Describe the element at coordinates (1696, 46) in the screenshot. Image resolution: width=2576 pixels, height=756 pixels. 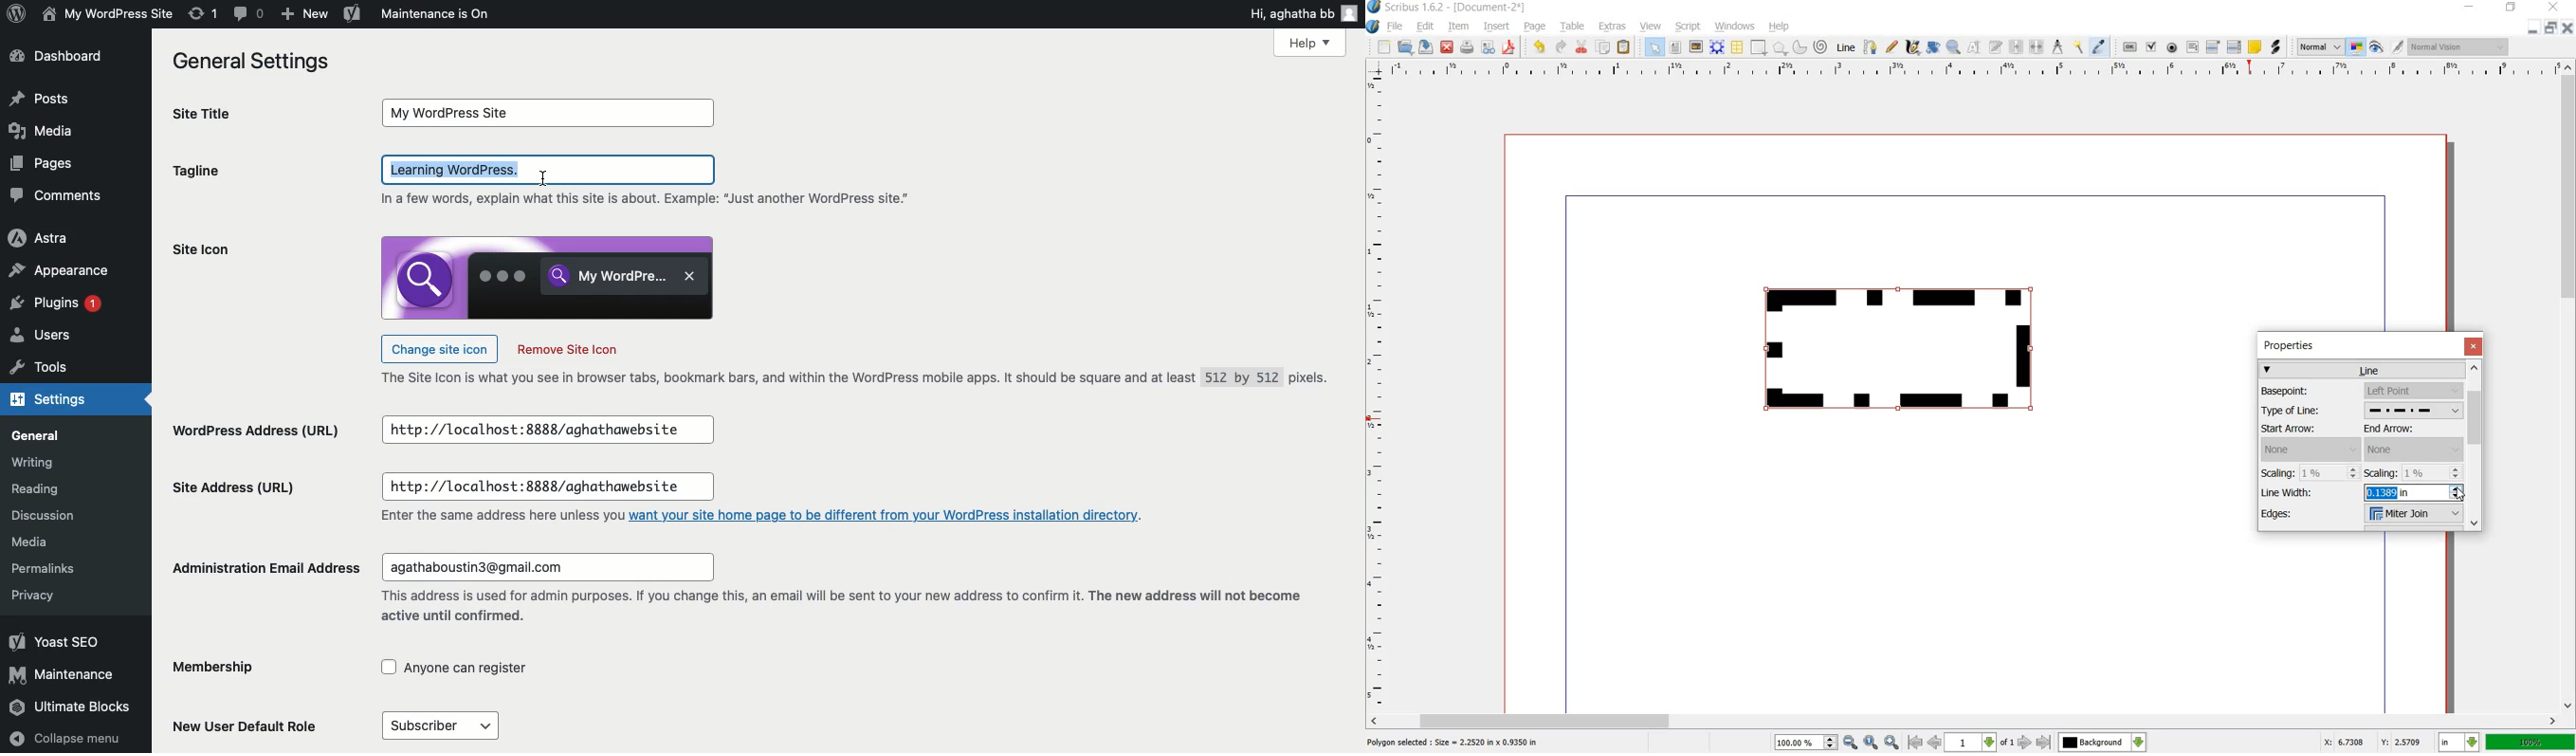
I see `IMAGE` at that location.